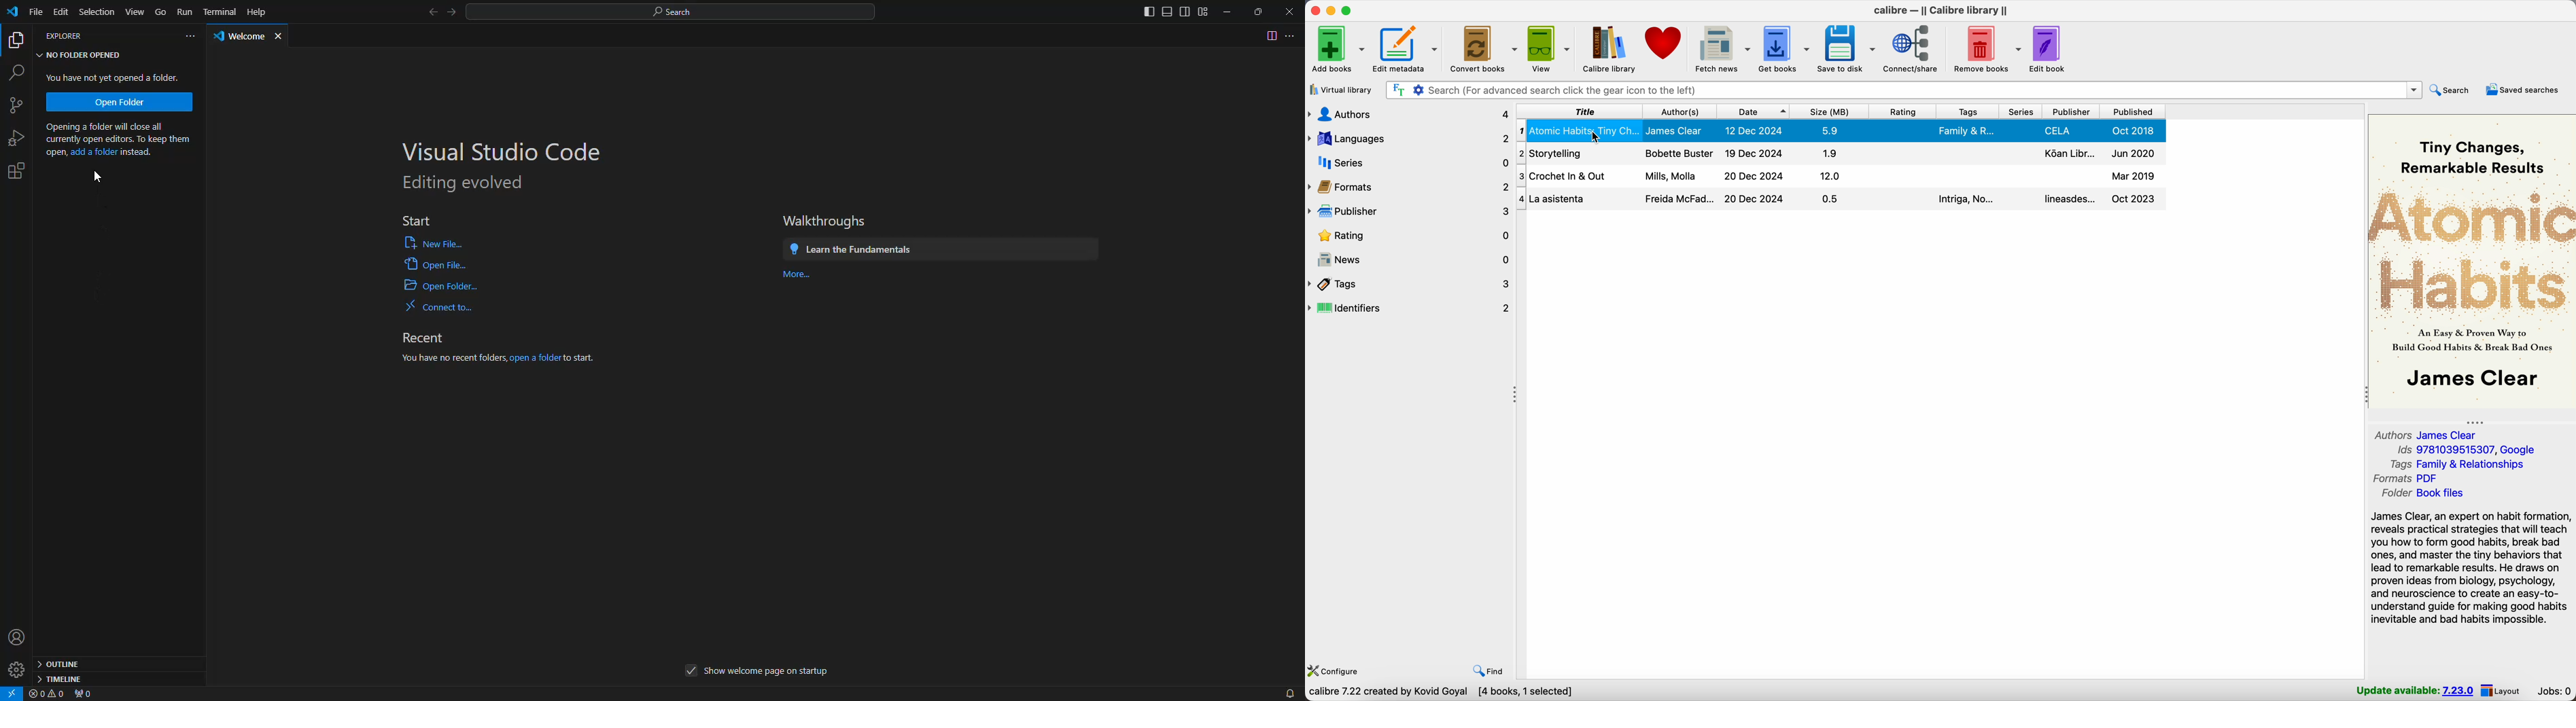 The width and height of the screenshot is (2576, 728). Describe the element at coordinates (86, 694) in the screenshot. I see `no ports forwarded` at that location.